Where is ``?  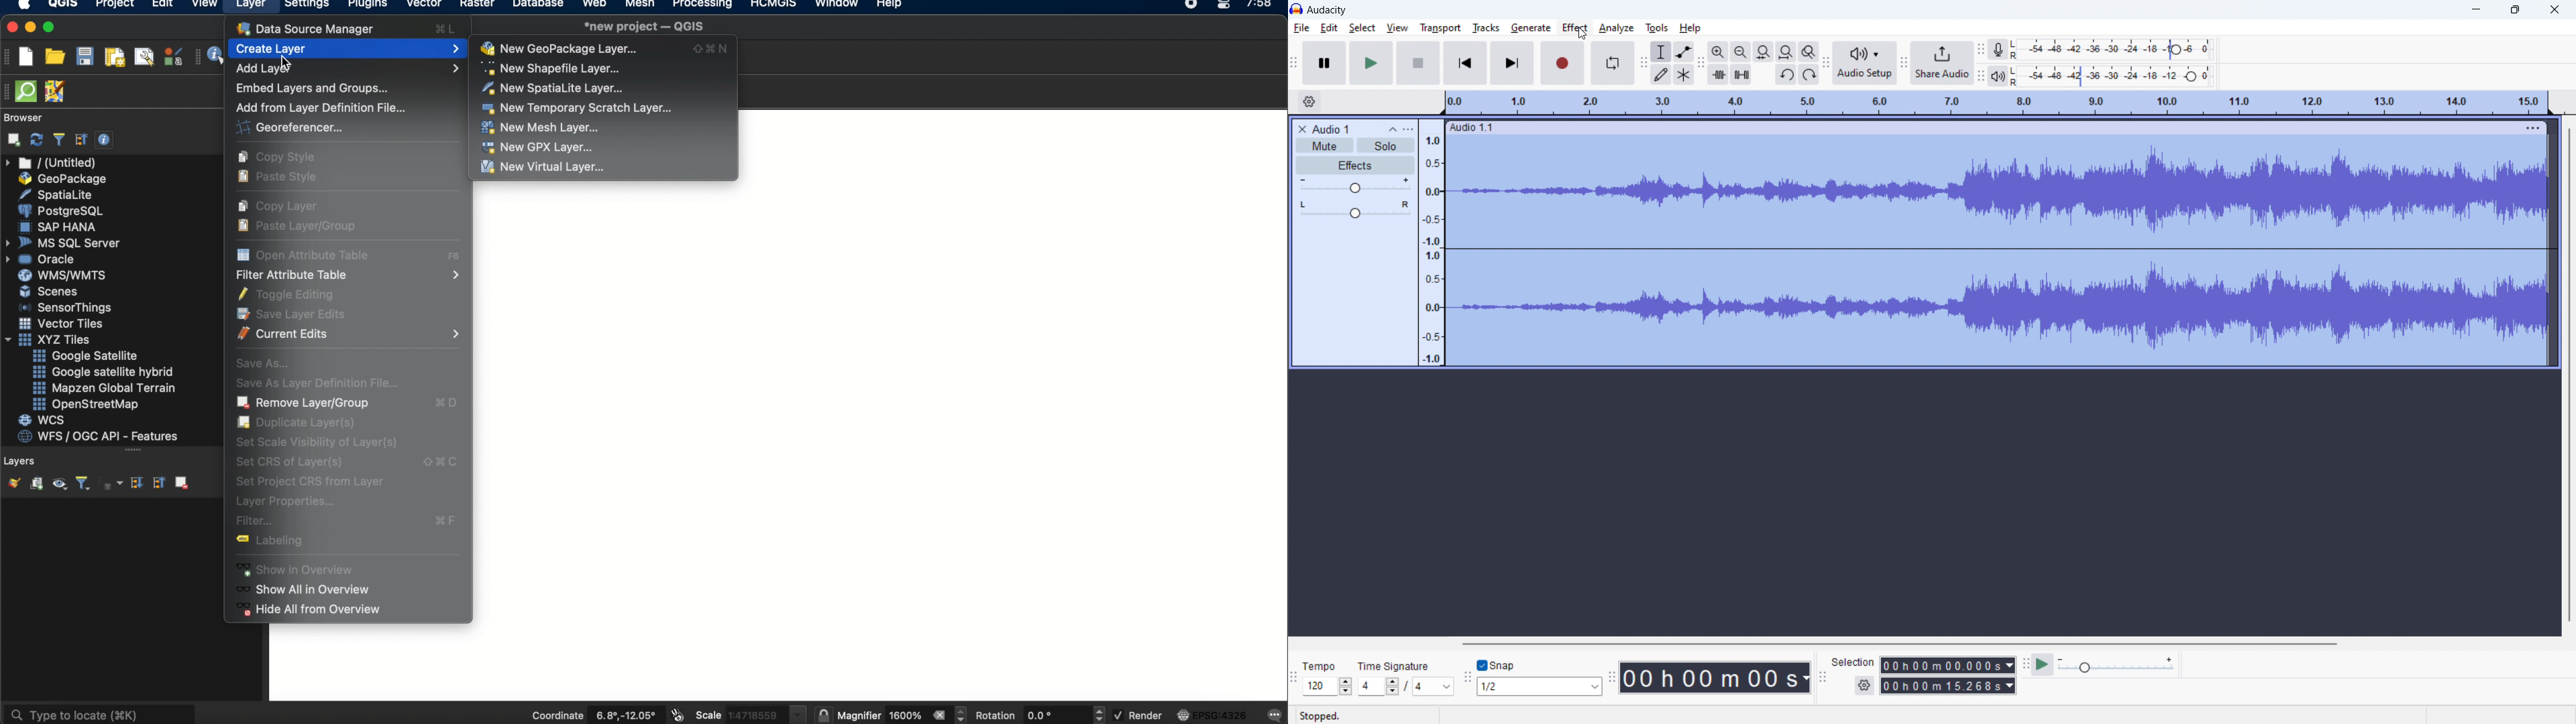
 is located at coordinates (1643, 62).